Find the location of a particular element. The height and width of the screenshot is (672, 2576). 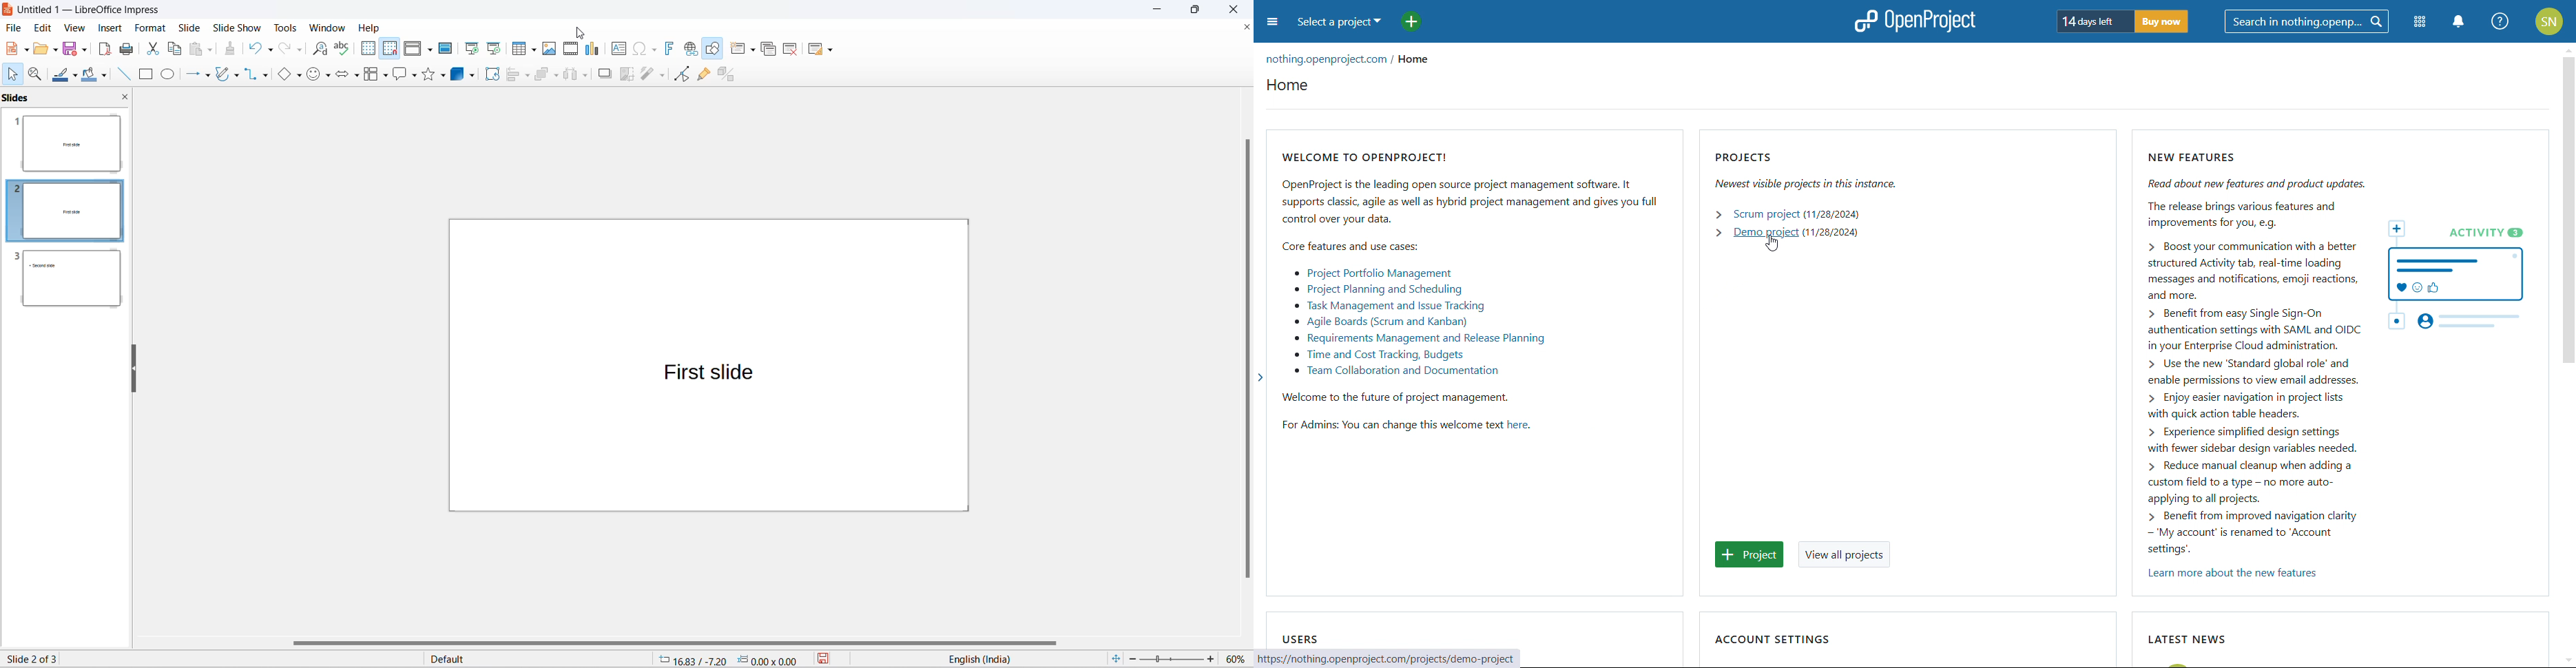

requirements management and release planning is located at coordinates (1417, 339).